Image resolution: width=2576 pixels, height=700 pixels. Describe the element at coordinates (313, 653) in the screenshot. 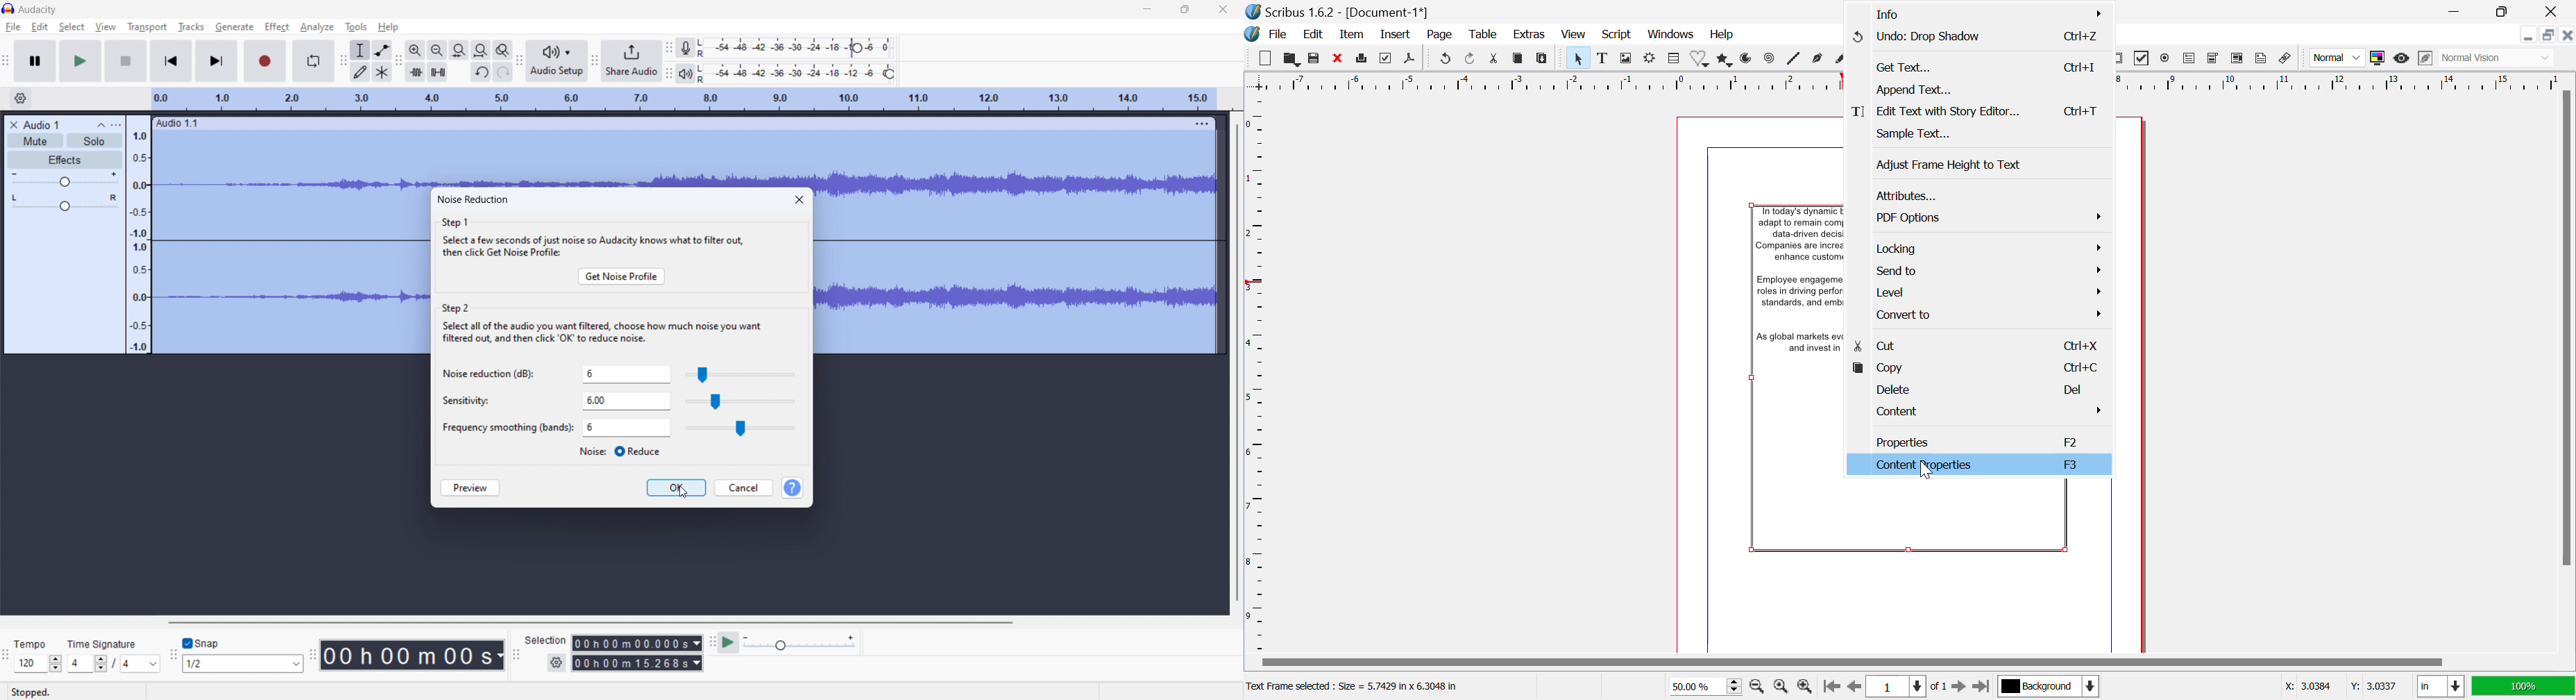

I see `time toolbar` at that location.